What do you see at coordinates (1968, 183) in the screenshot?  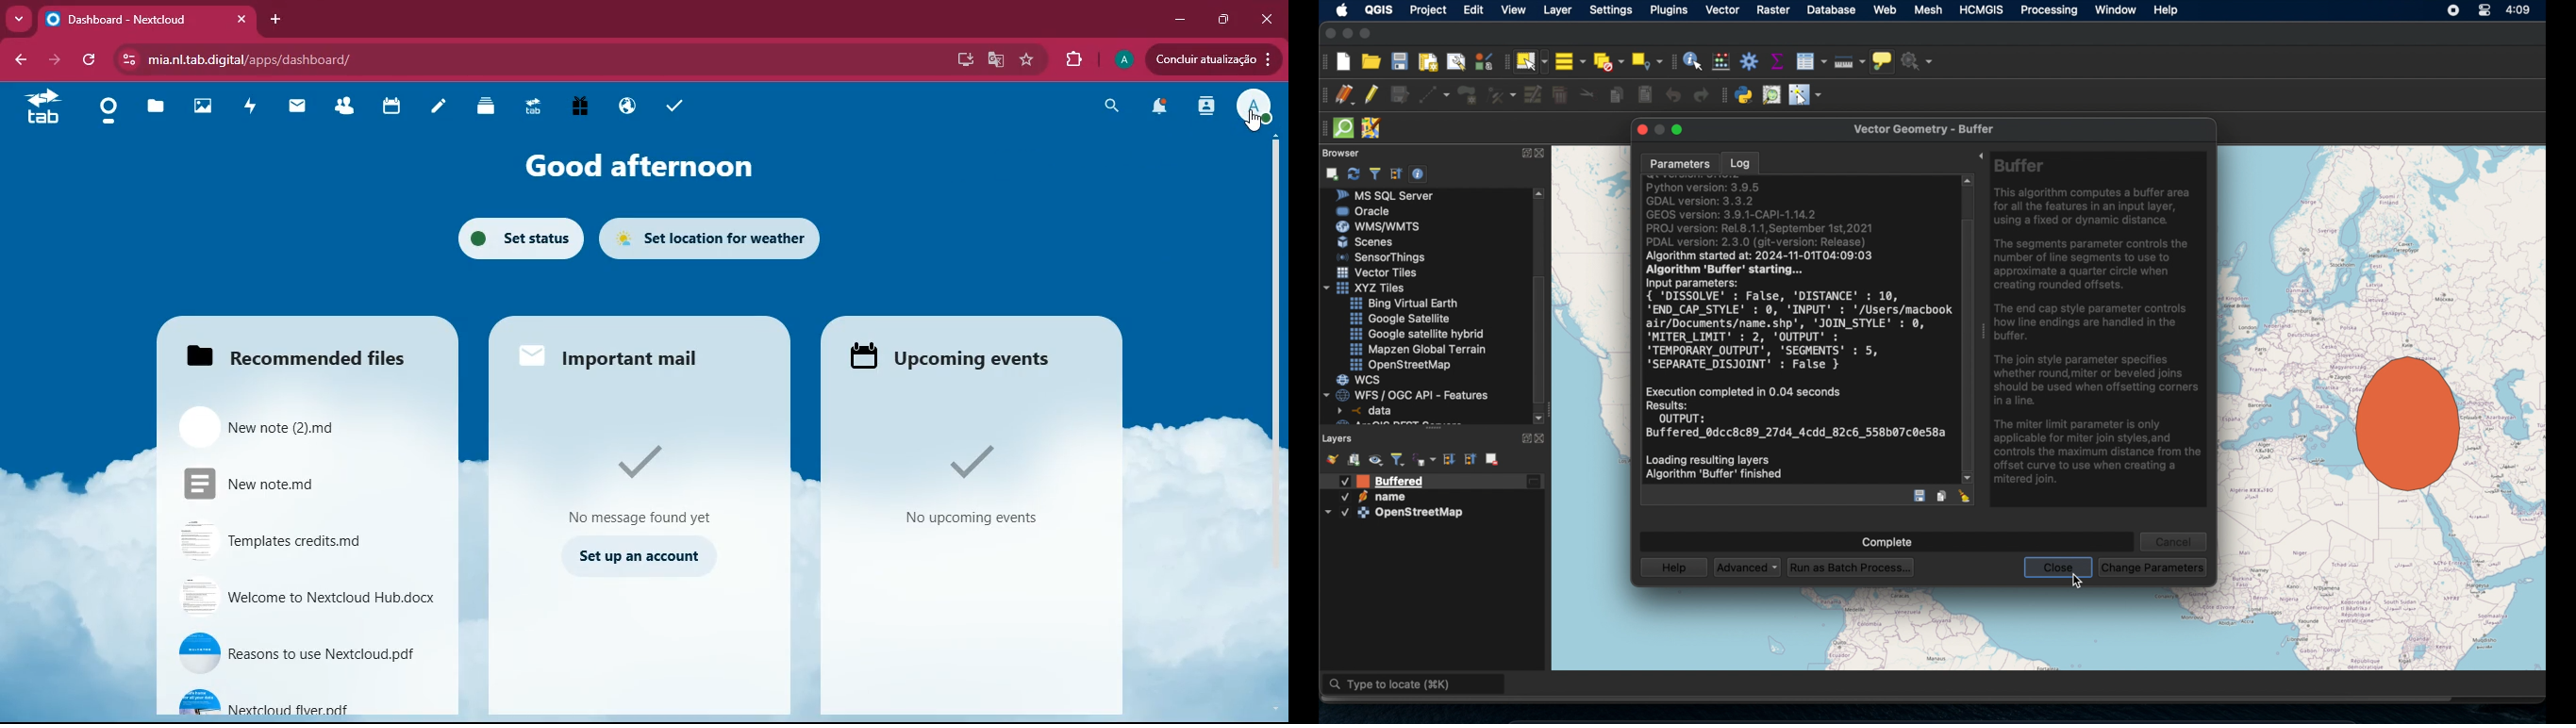 I see `scroll up arrow` at bounding box center [1968, 183].